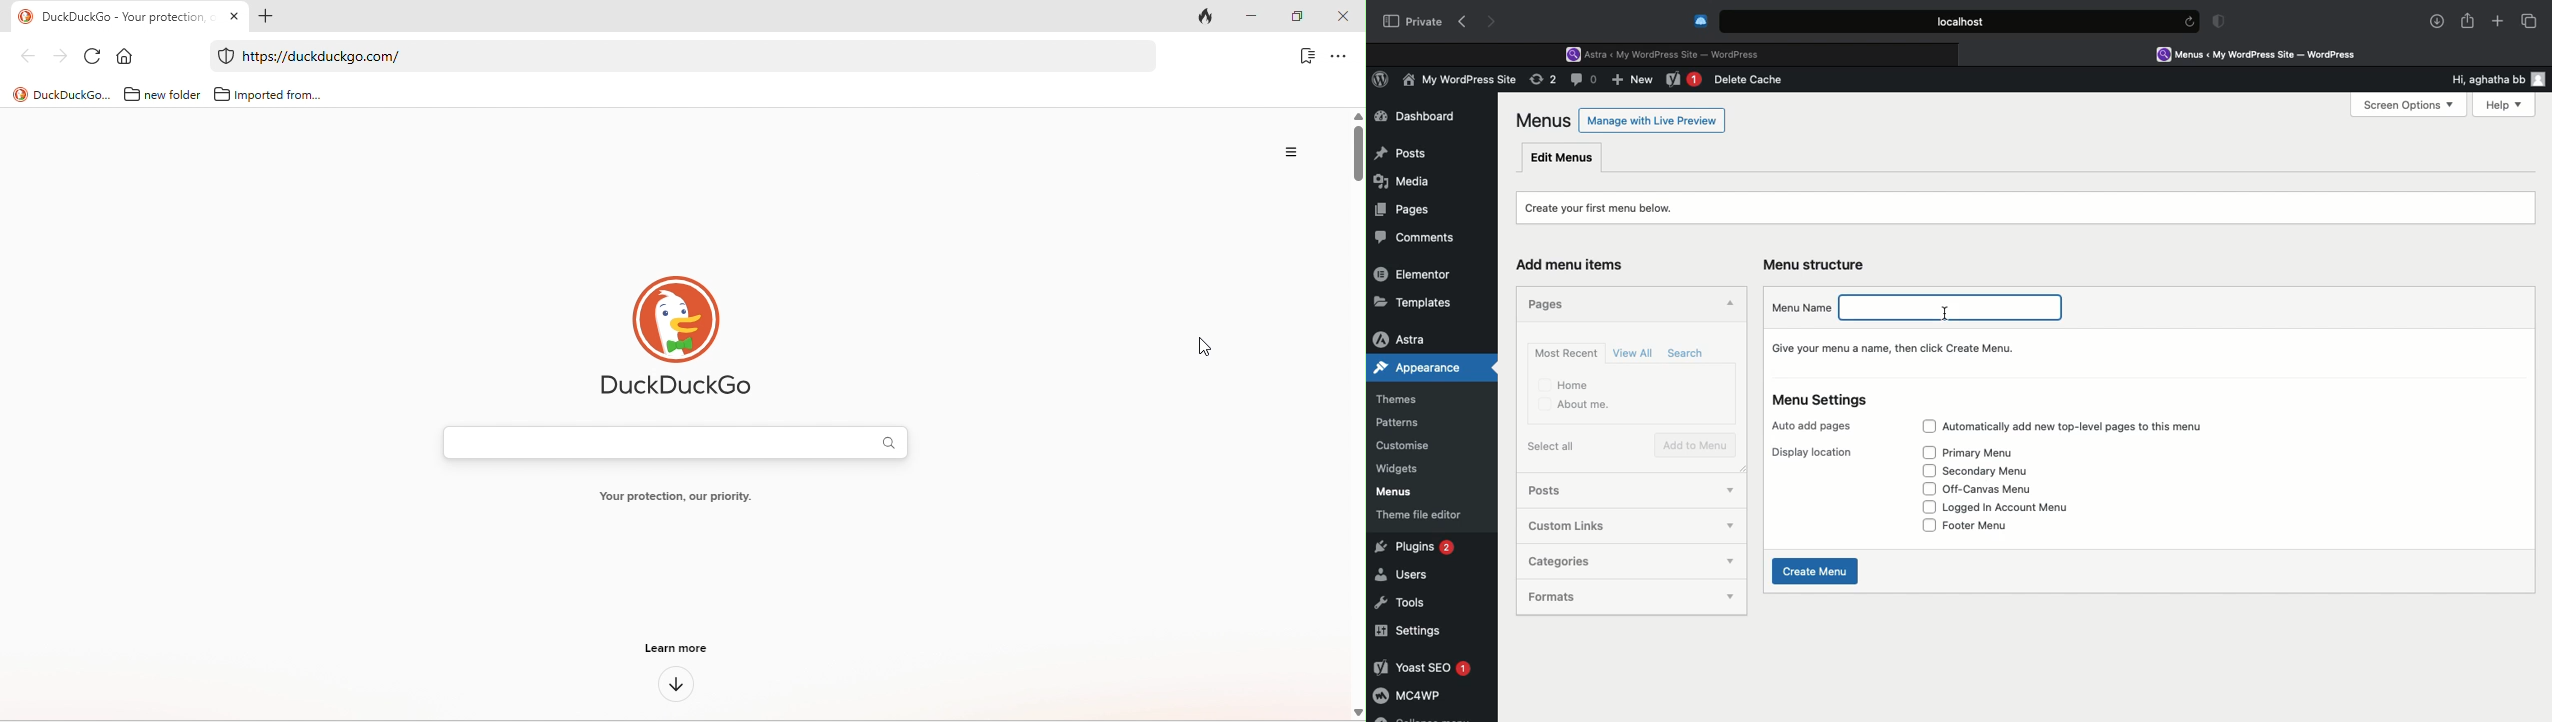 This screenshot has width=2576, height=728. Describe the element at coordinates (1563, 157) in the screenshot. I see `Edit menus` at that location.